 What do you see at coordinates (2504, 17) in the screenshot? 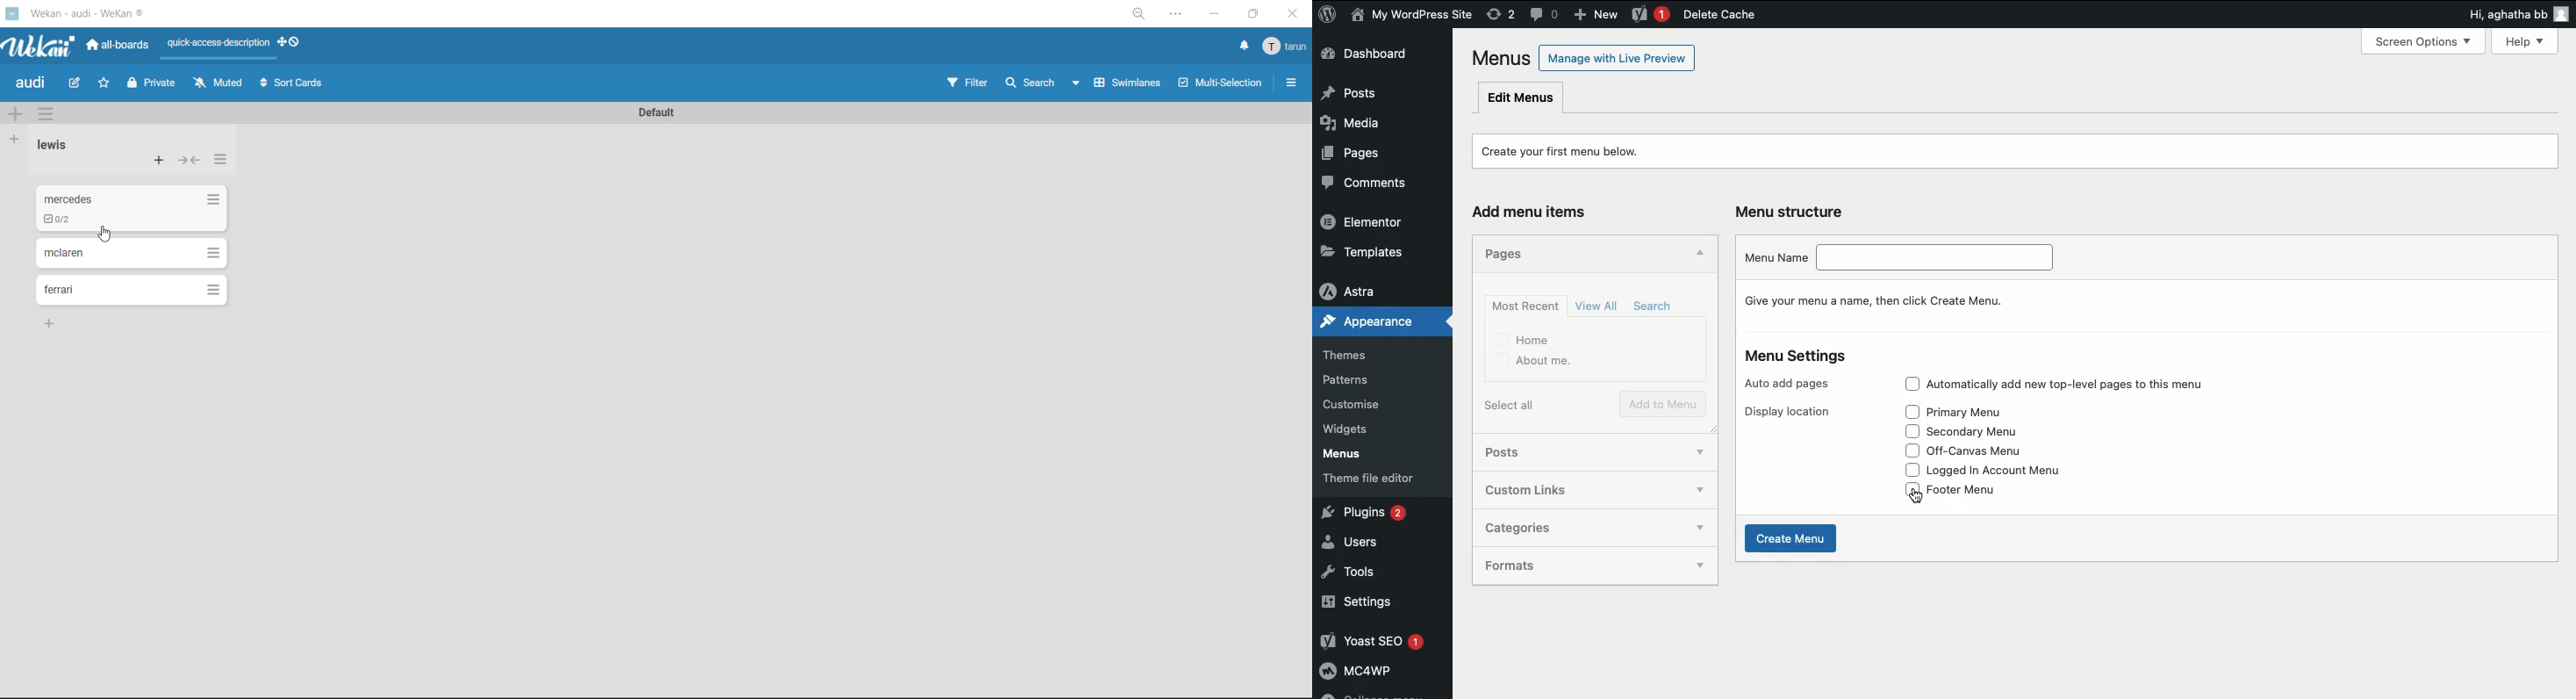
I see `Hi, agatha bb` at bounding box center [2504, 17].